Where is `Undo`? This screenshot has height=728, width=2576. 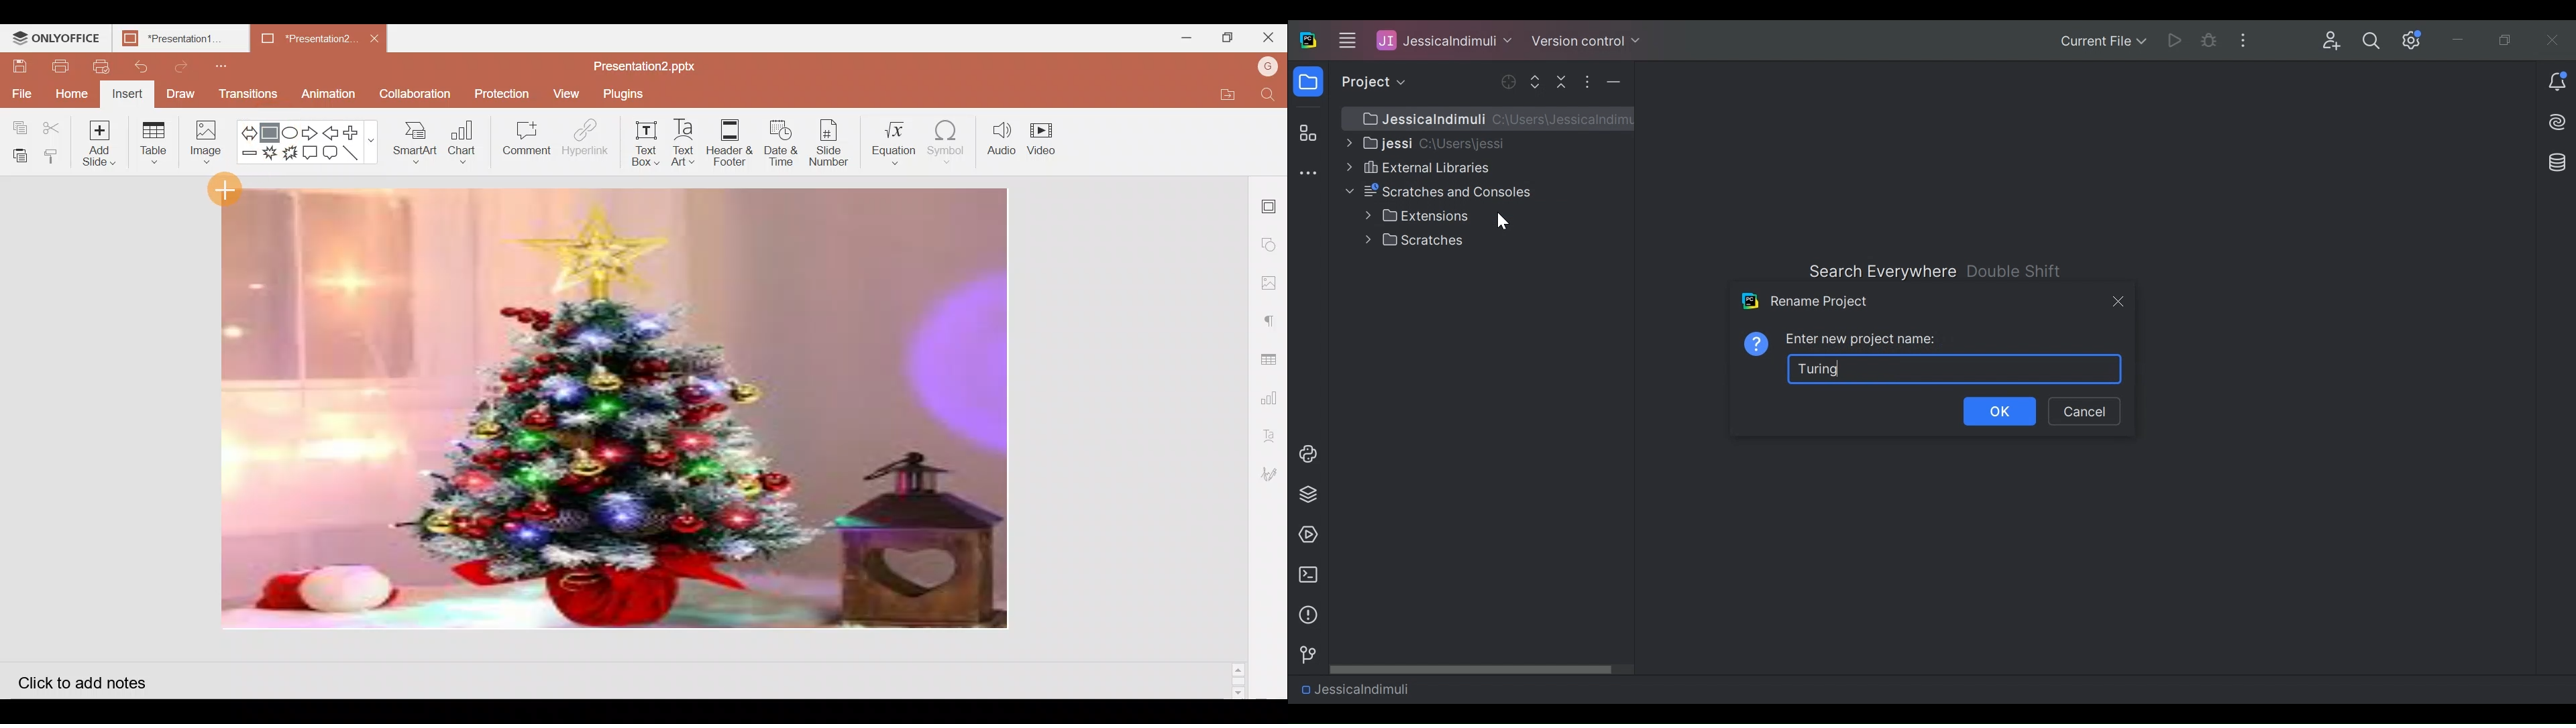
Undo is located at coordinates (142, 67).